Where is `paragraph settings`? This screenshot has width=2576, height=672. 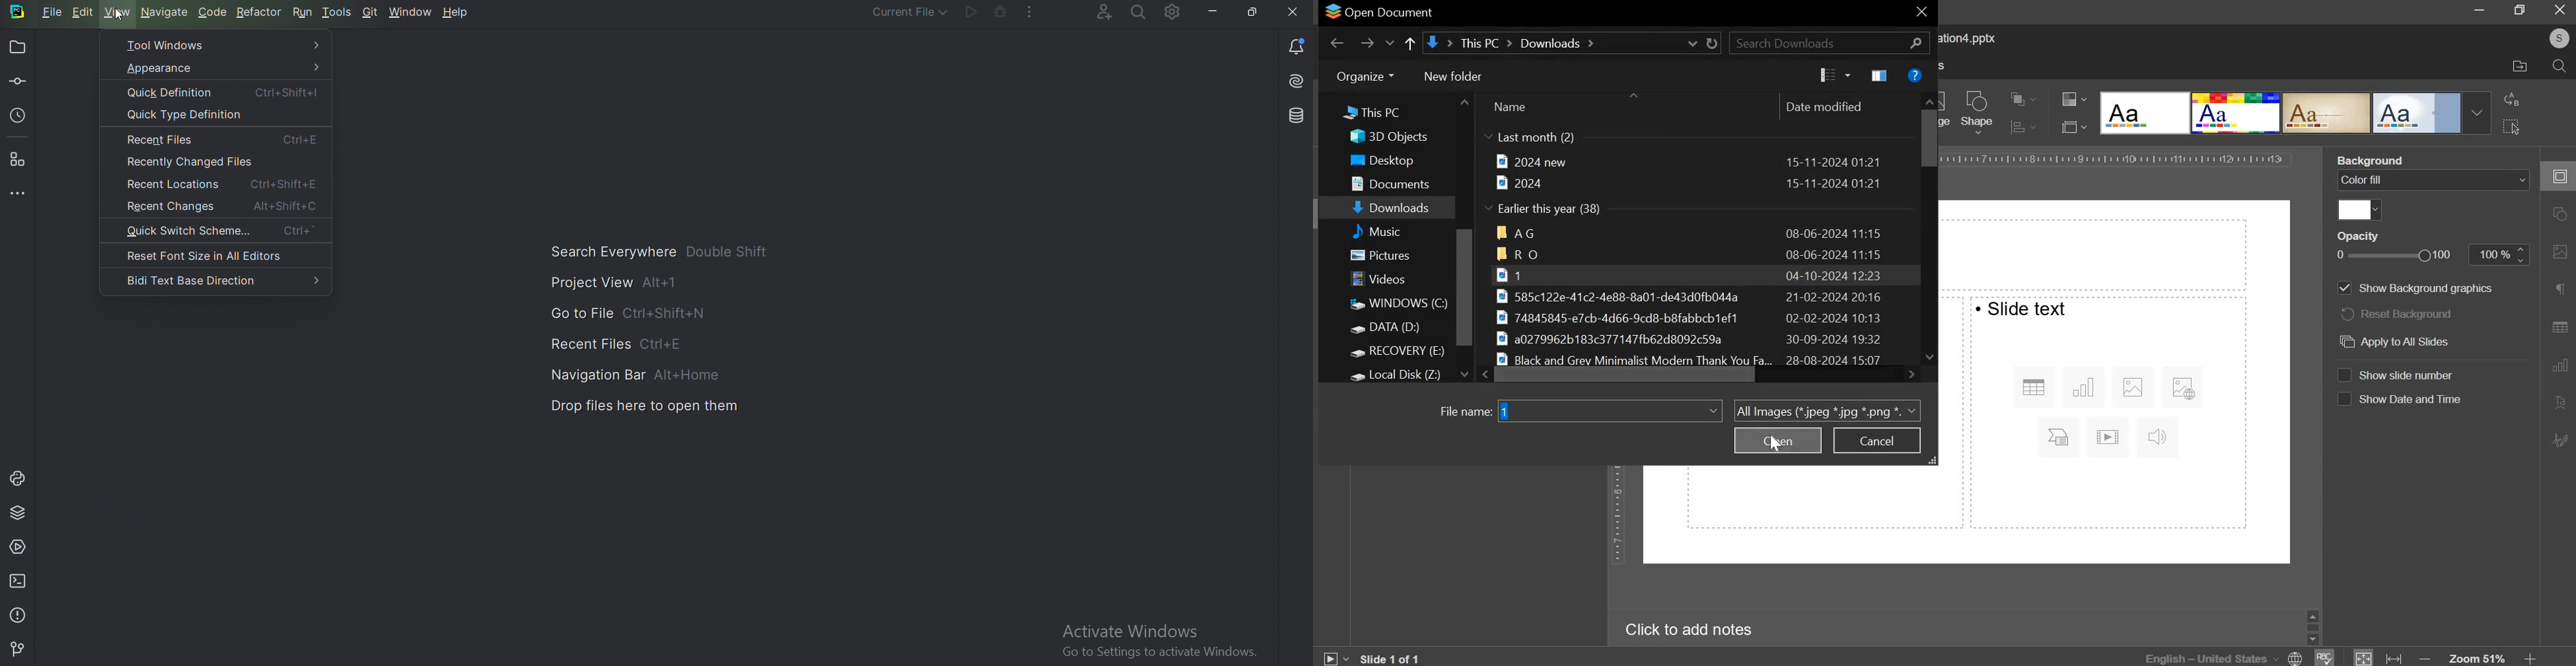
paragraph settings is located at coordinates (2559, 289).